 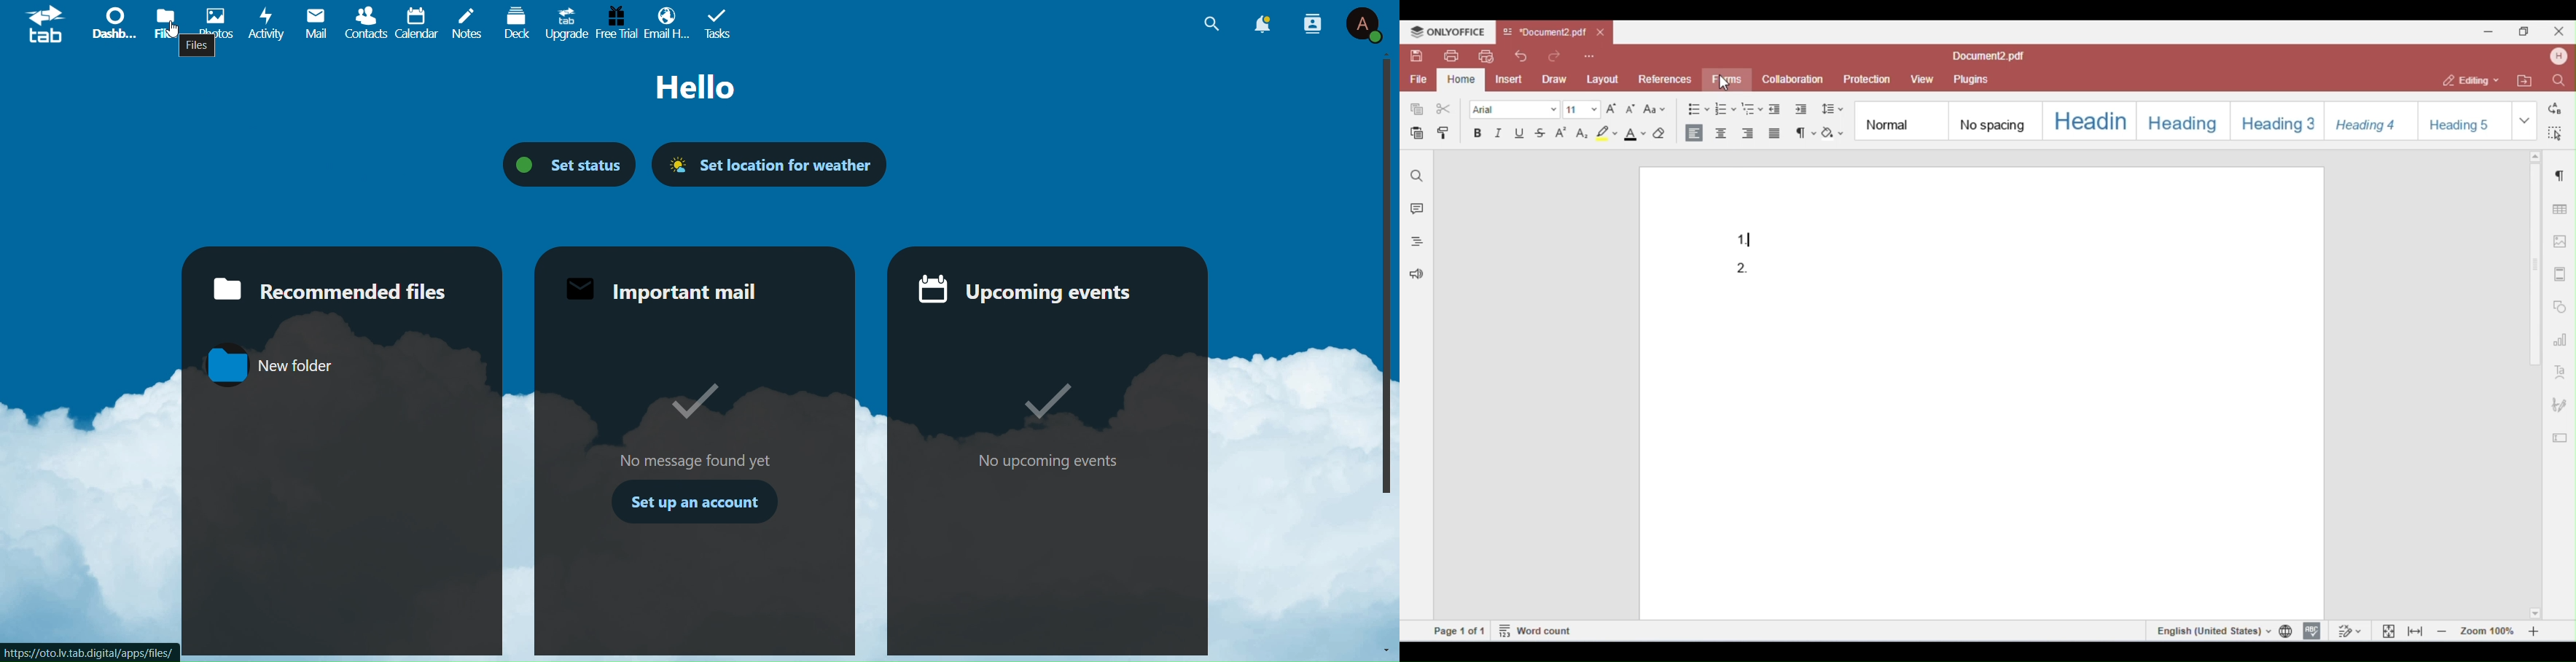 What do you see at coordinates (198, 49) in the screenshot?
I see `File` at bounding box center [198, 49].